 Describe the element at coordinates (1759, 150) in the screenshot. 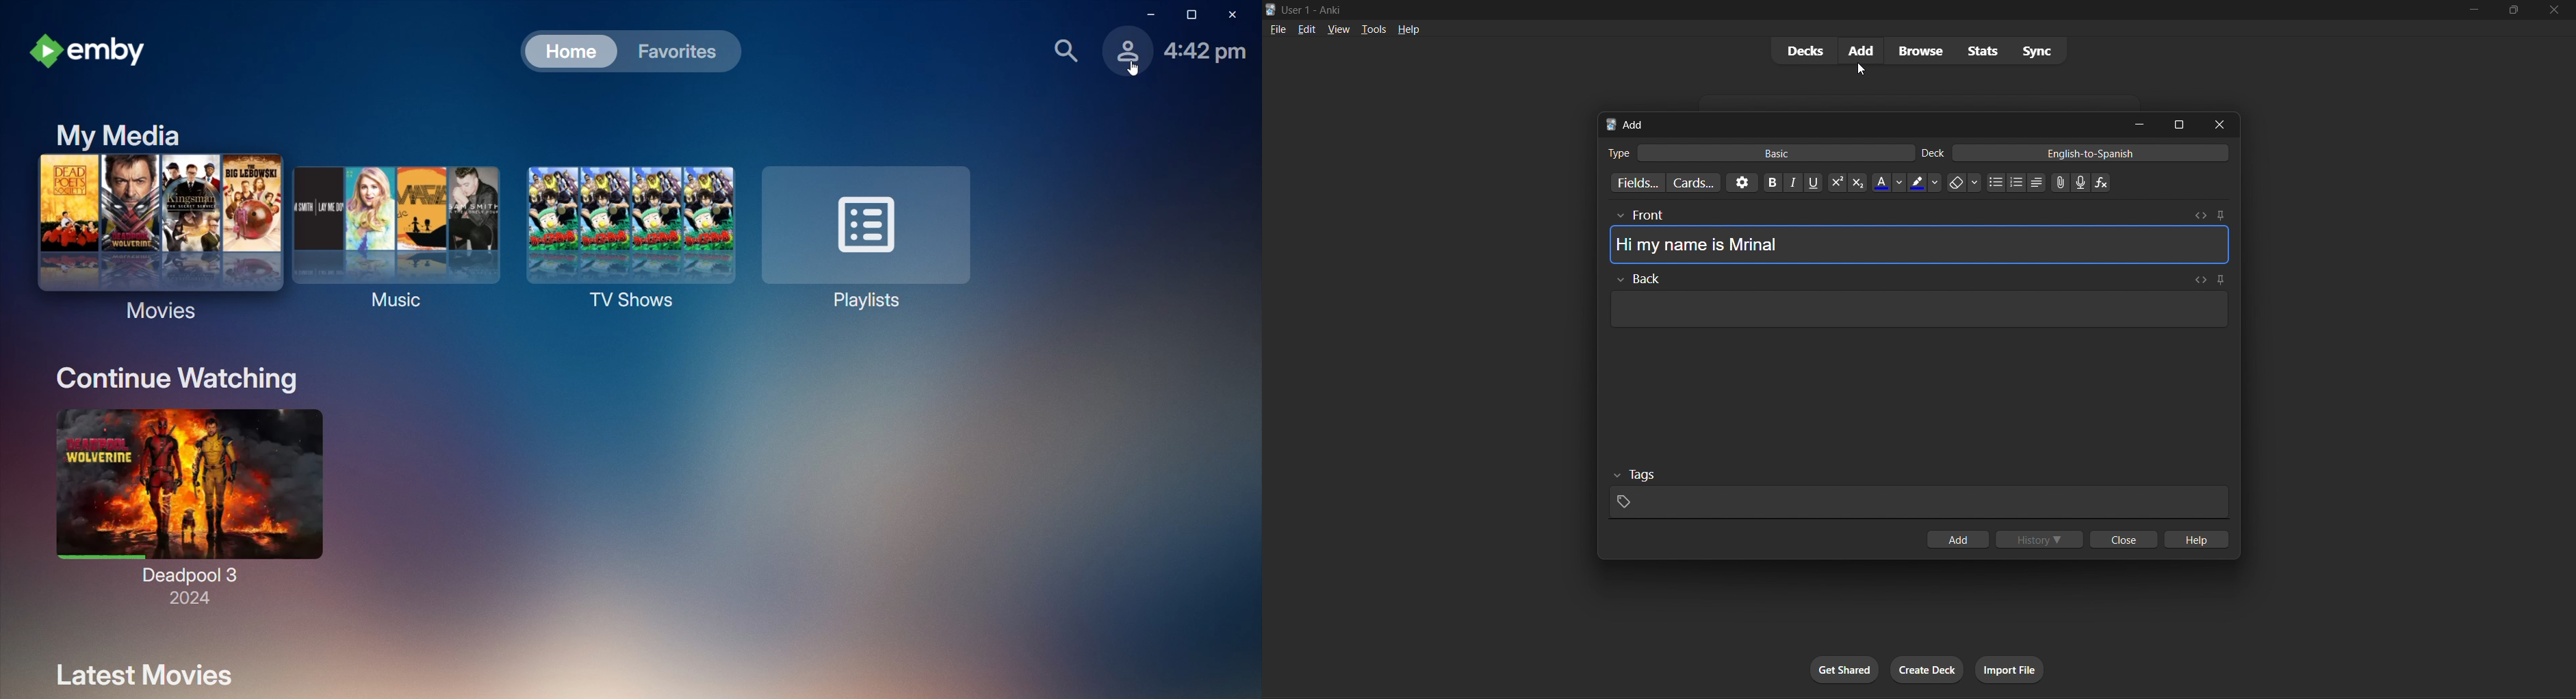

I see `basic card type` at that location.